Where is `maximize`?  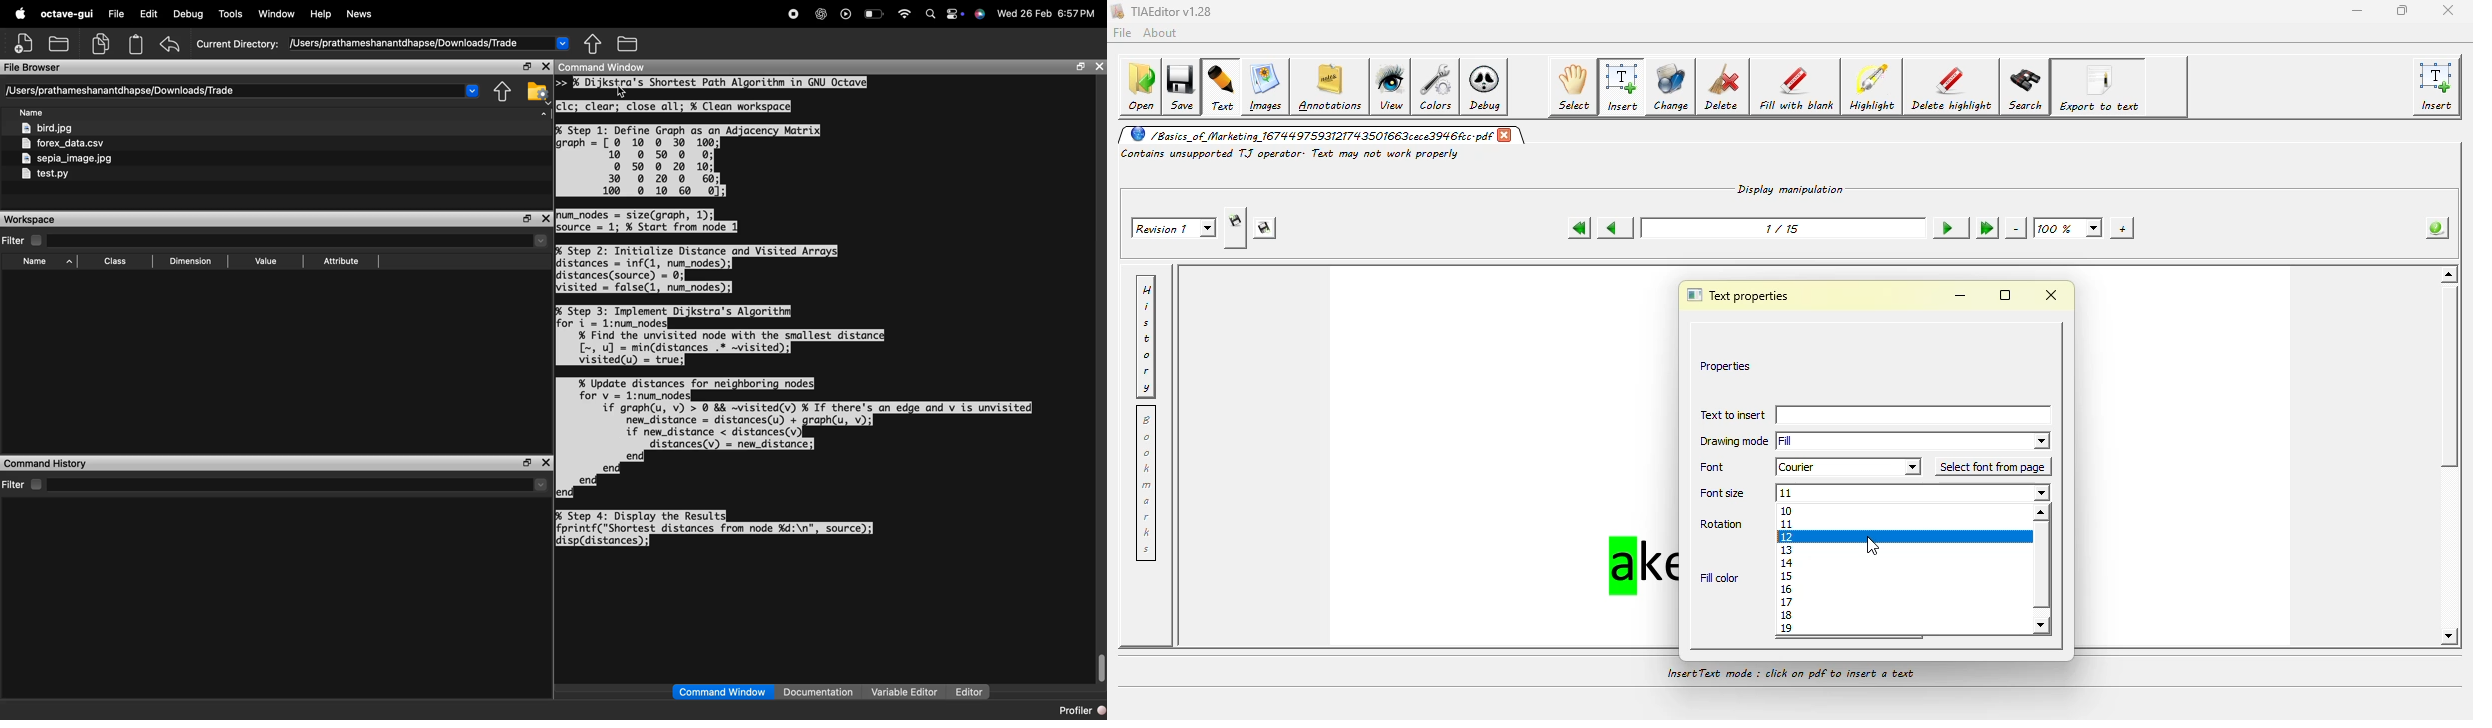
maximize is located at coordinates (526, 67).